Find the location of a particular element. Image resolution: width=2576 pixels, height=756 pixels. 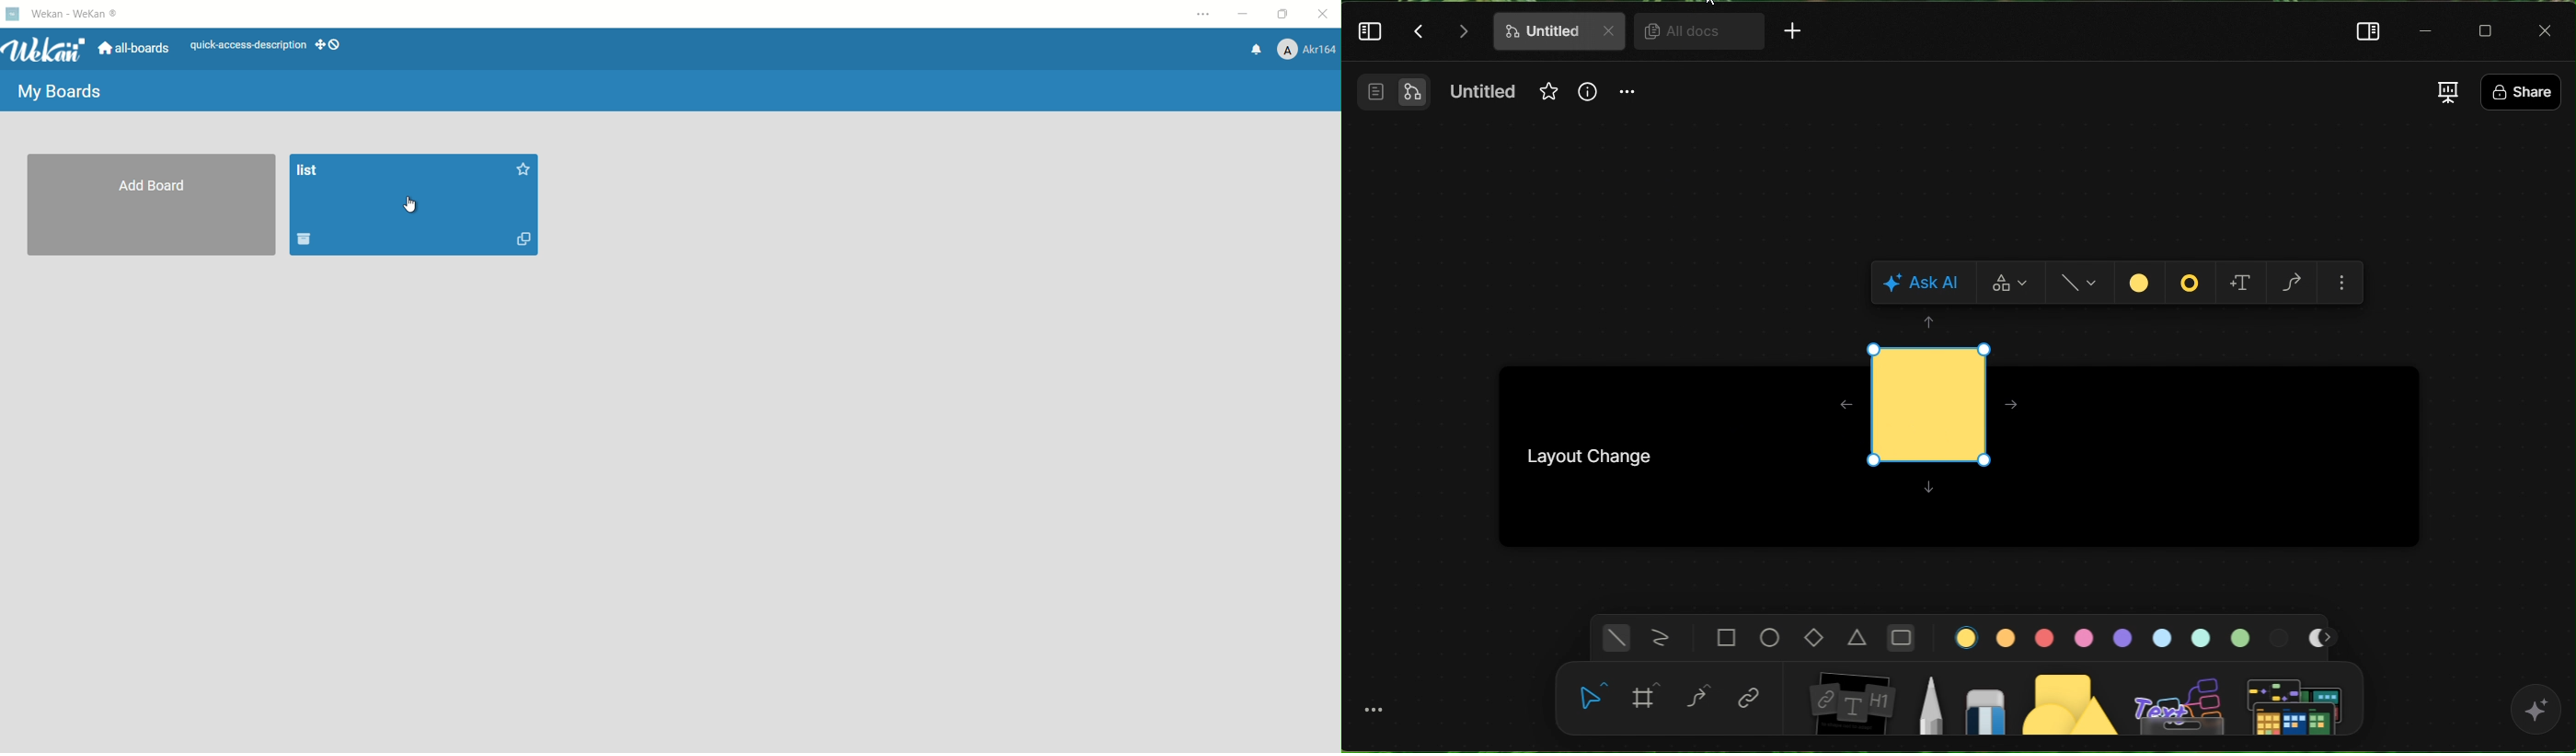

Switch is located at coordinates (1387, 98).